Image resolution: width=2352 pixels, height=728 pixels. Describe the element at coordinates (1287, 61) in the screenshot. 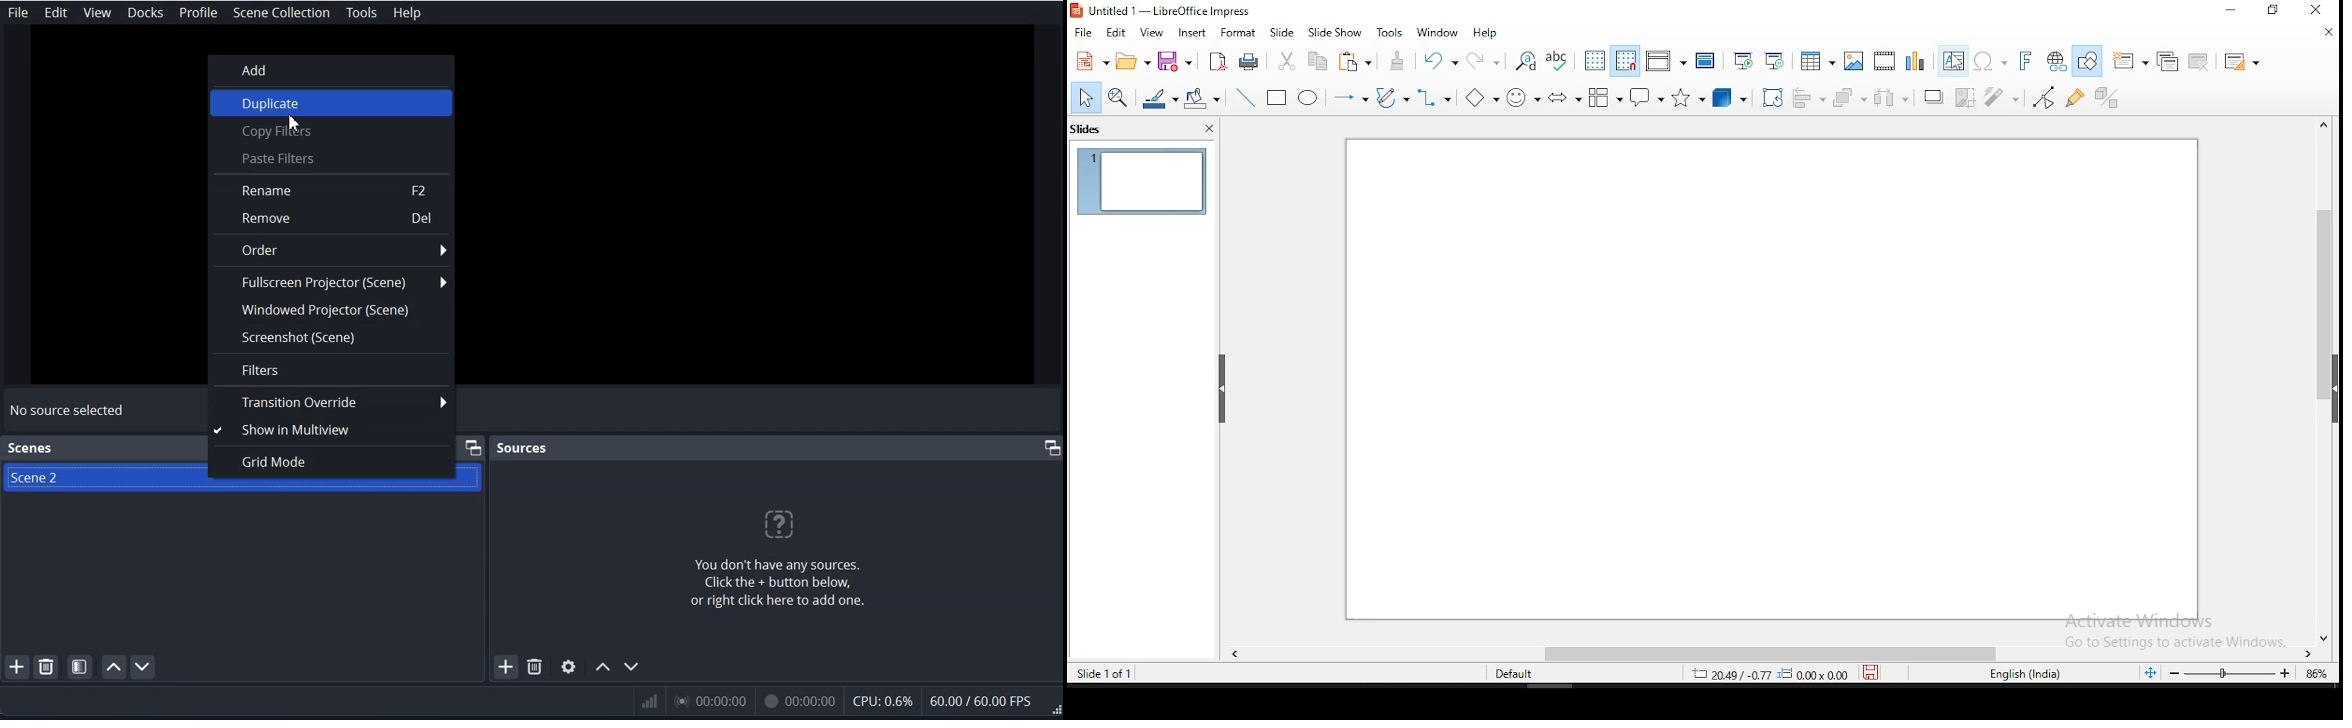

I see `cut` at that location.